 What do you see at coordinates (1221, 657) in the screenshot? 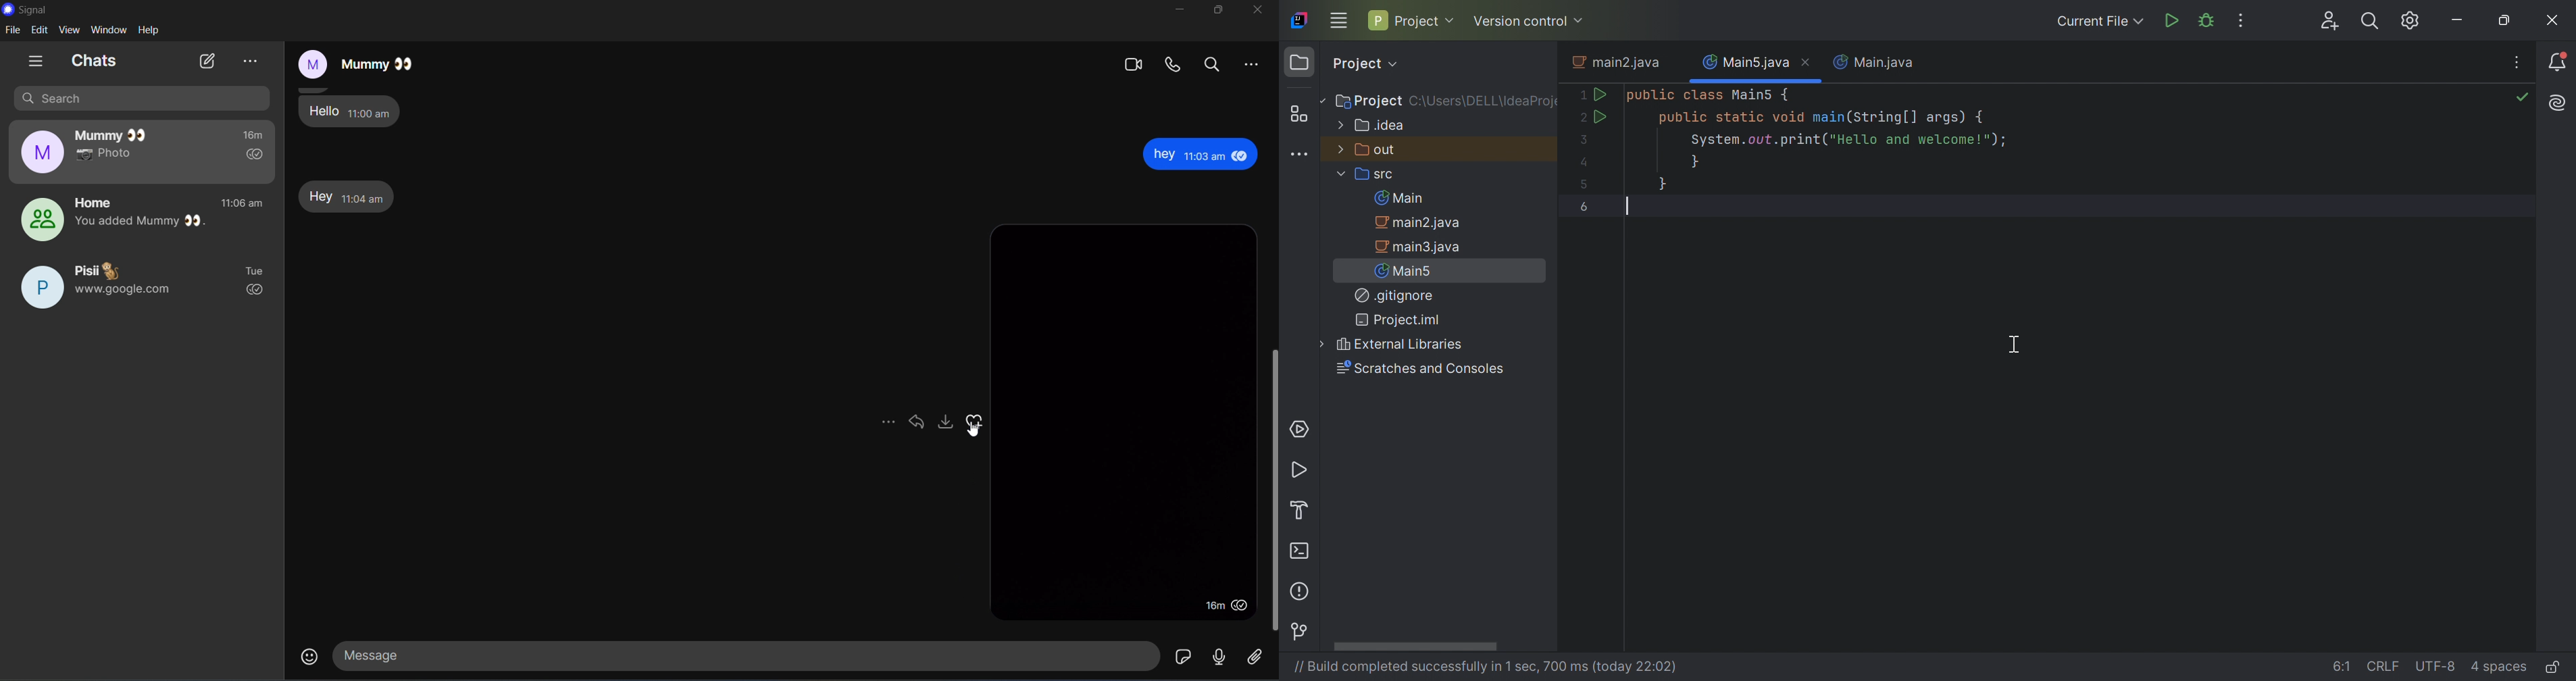
I see `voice message` at bounding box center [1221, 657].